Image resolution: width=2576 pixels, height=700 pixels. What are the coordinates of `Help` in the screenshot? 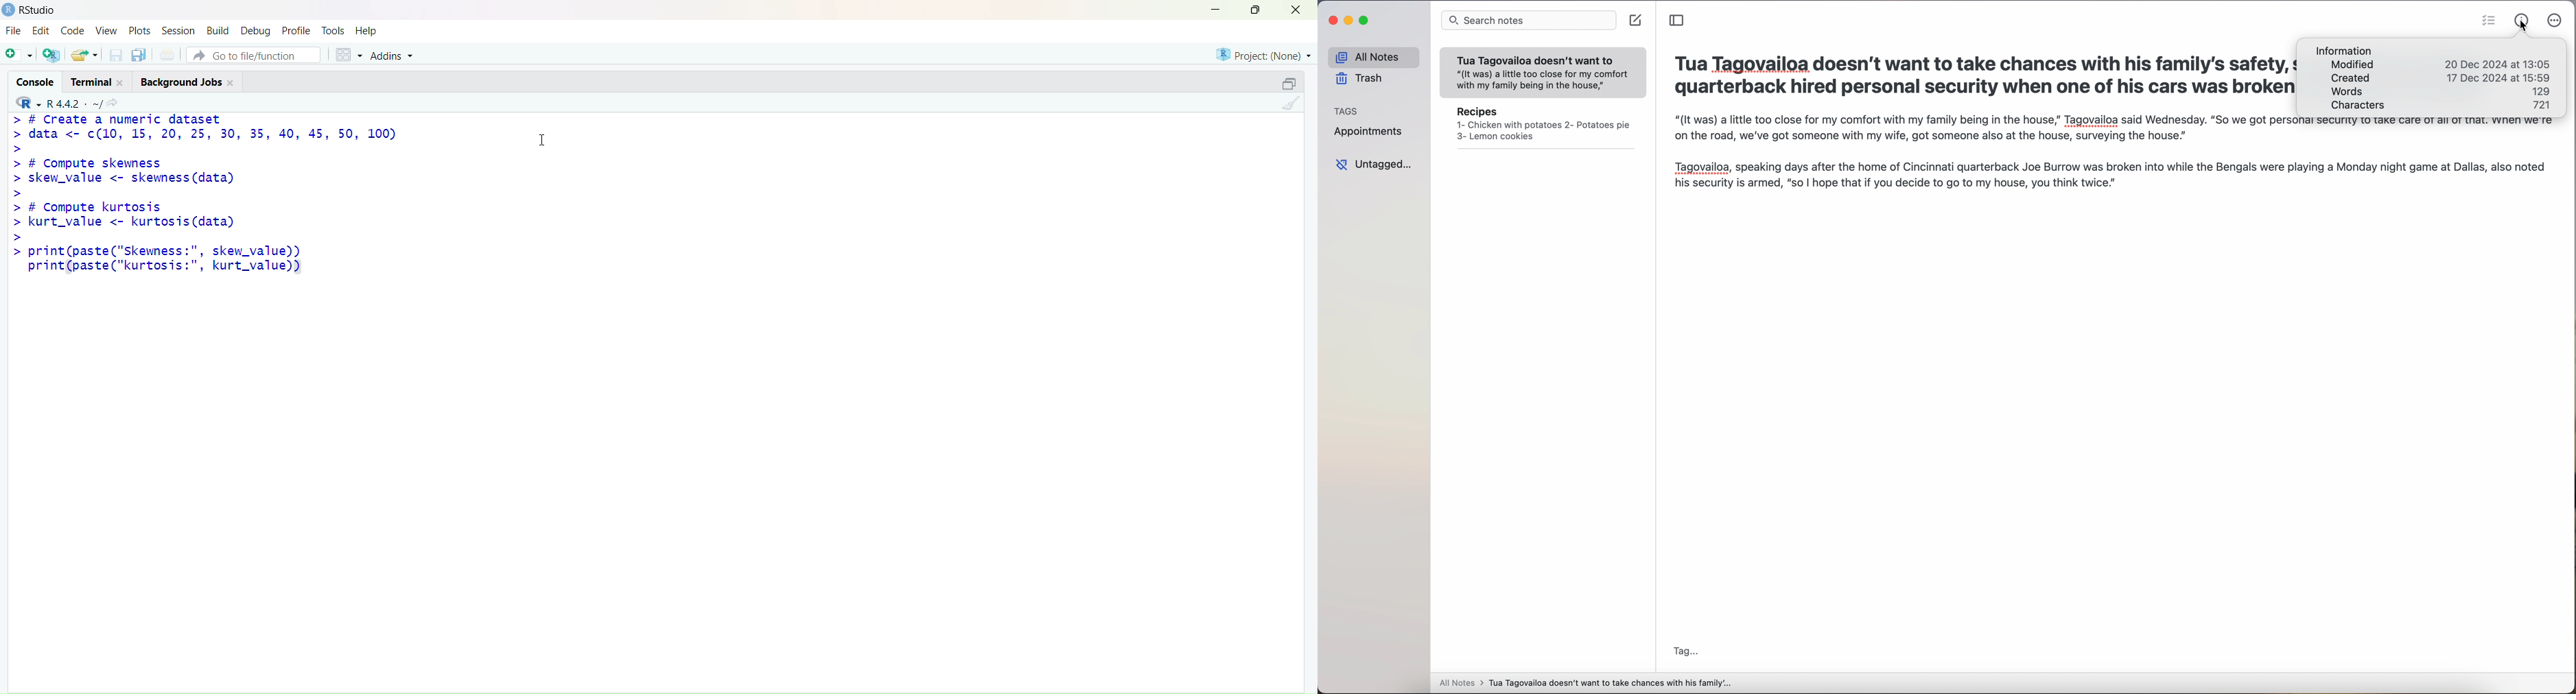 It's located at (370, 29).